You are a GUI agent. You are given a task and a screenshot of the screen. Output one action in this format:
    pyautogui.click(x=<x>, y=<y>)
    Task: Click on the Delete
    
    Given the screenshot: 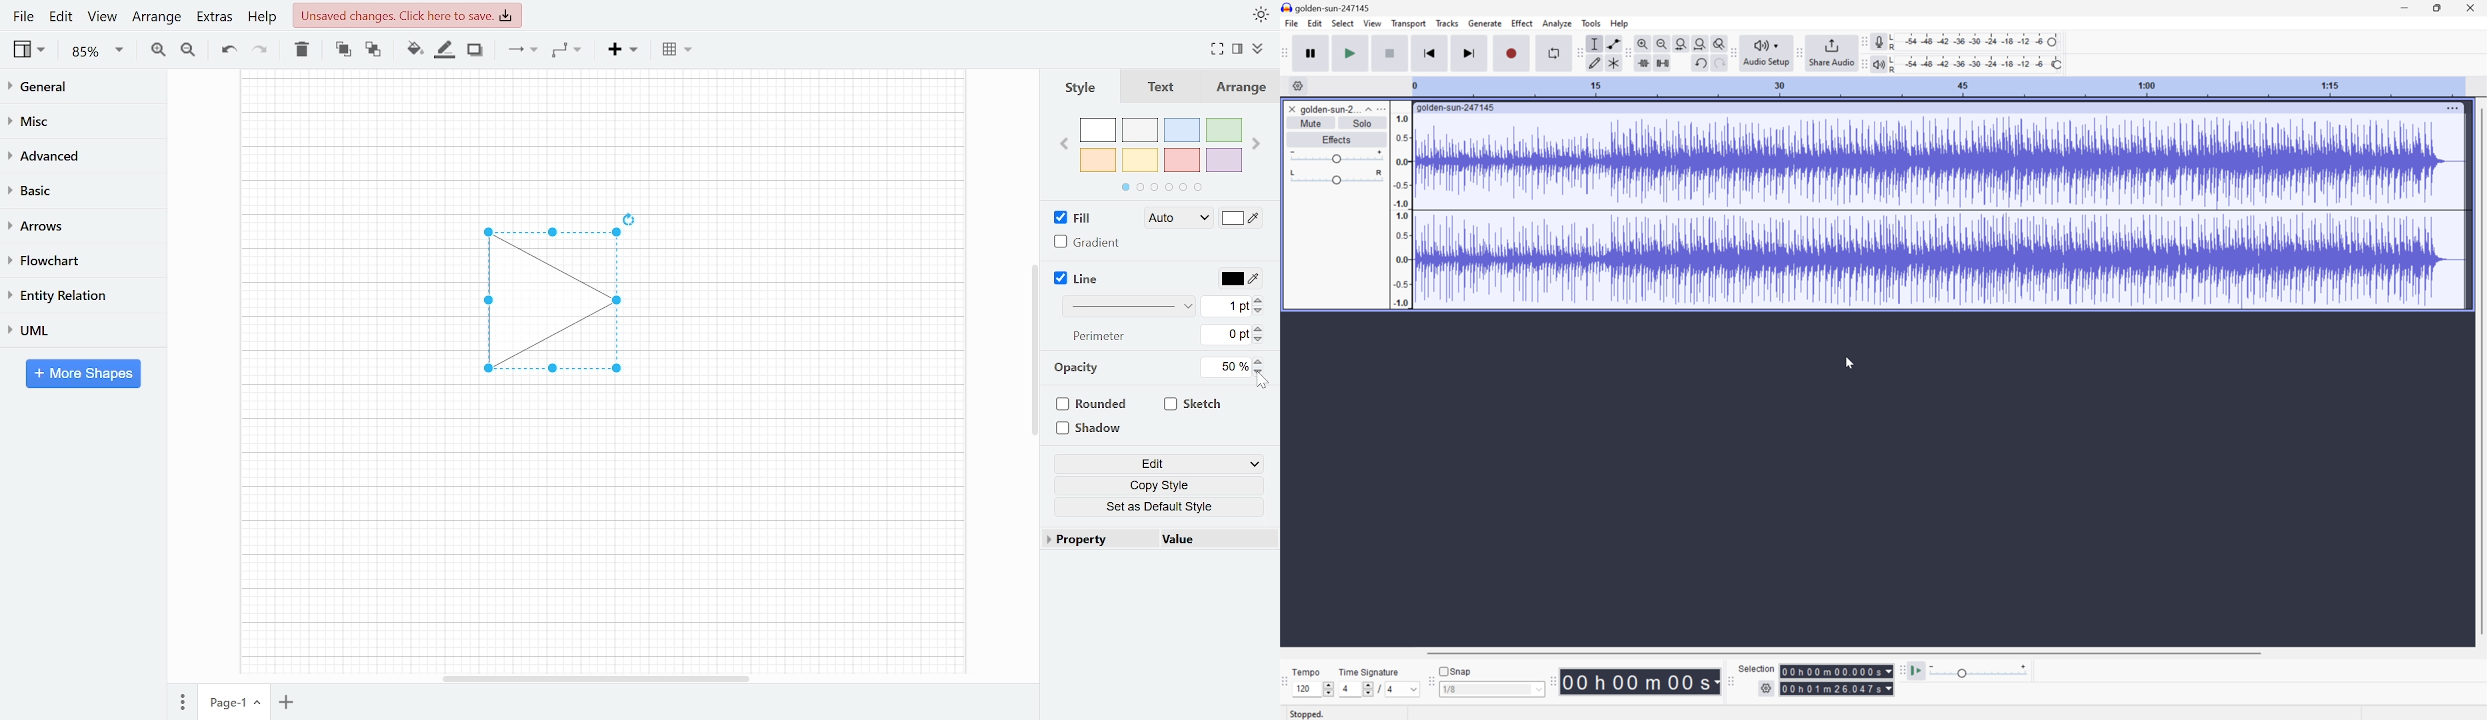 What is the action you would take?
    pyautogui.click(x=300, y=49)
    